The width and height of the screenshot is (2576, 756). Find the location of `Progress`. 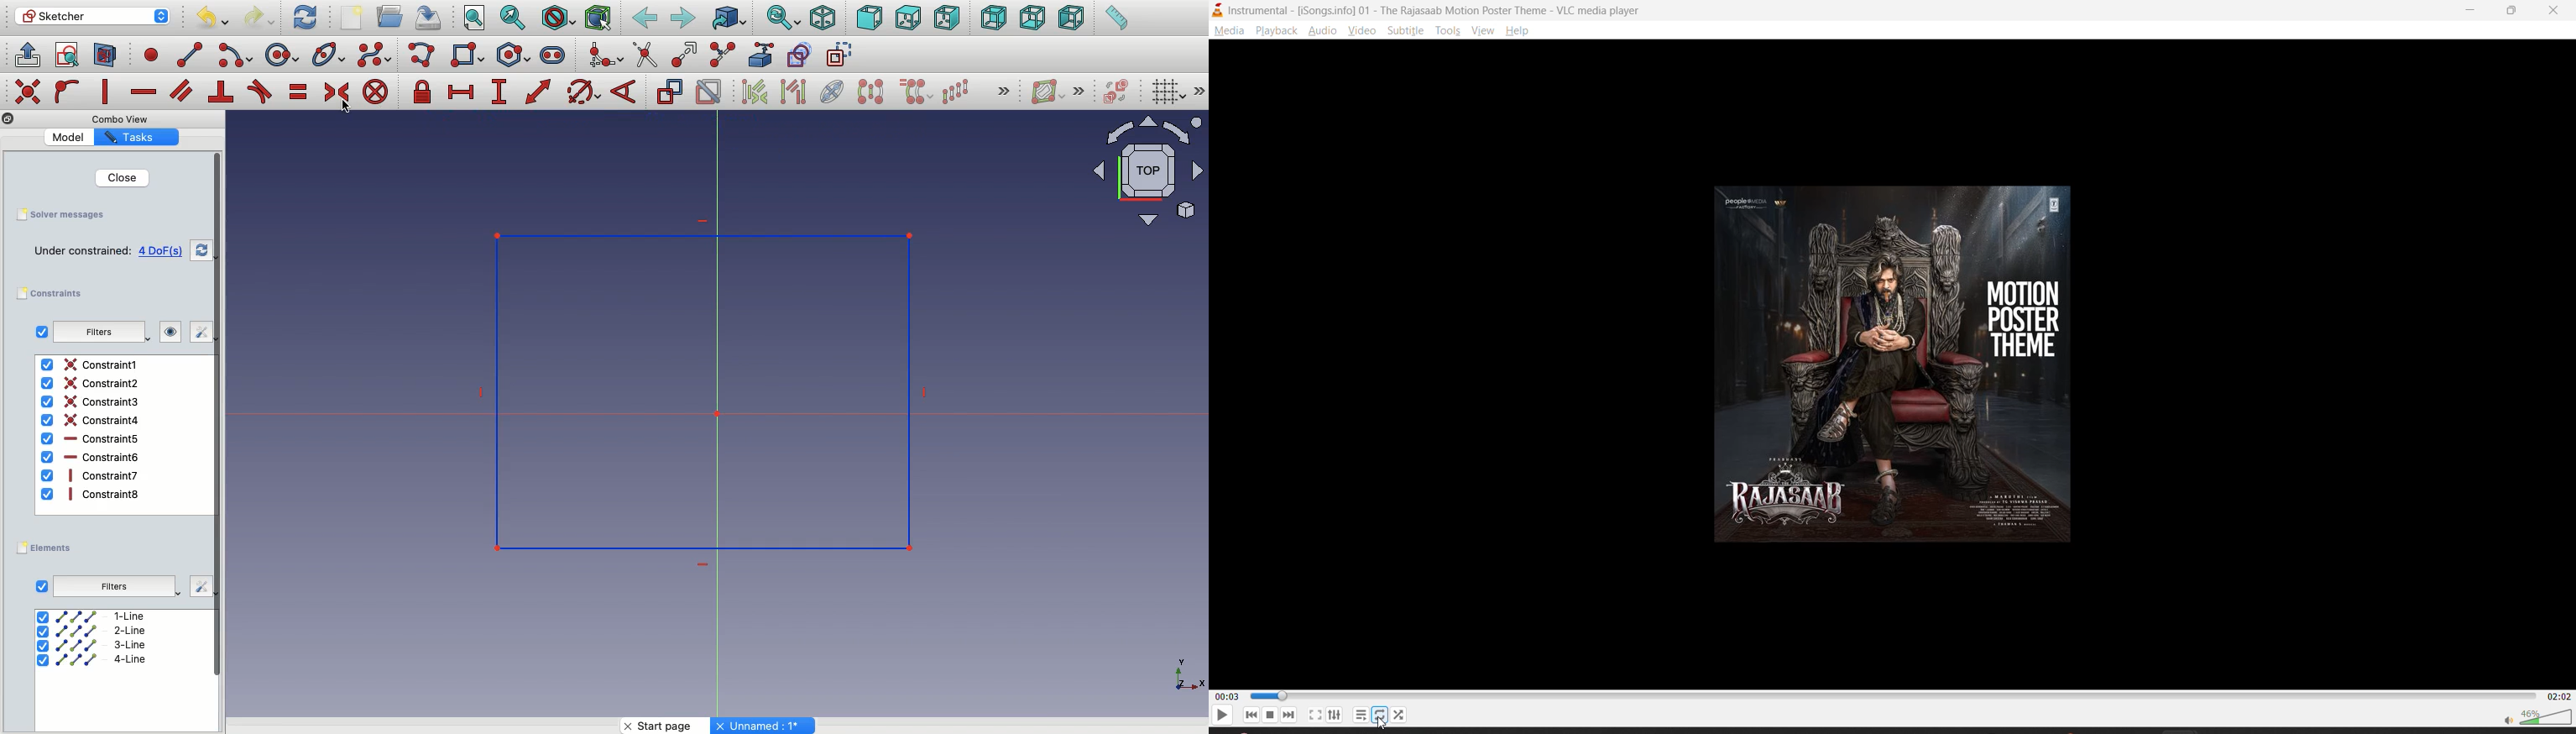

Progress is located at coordinates (1894, 695).